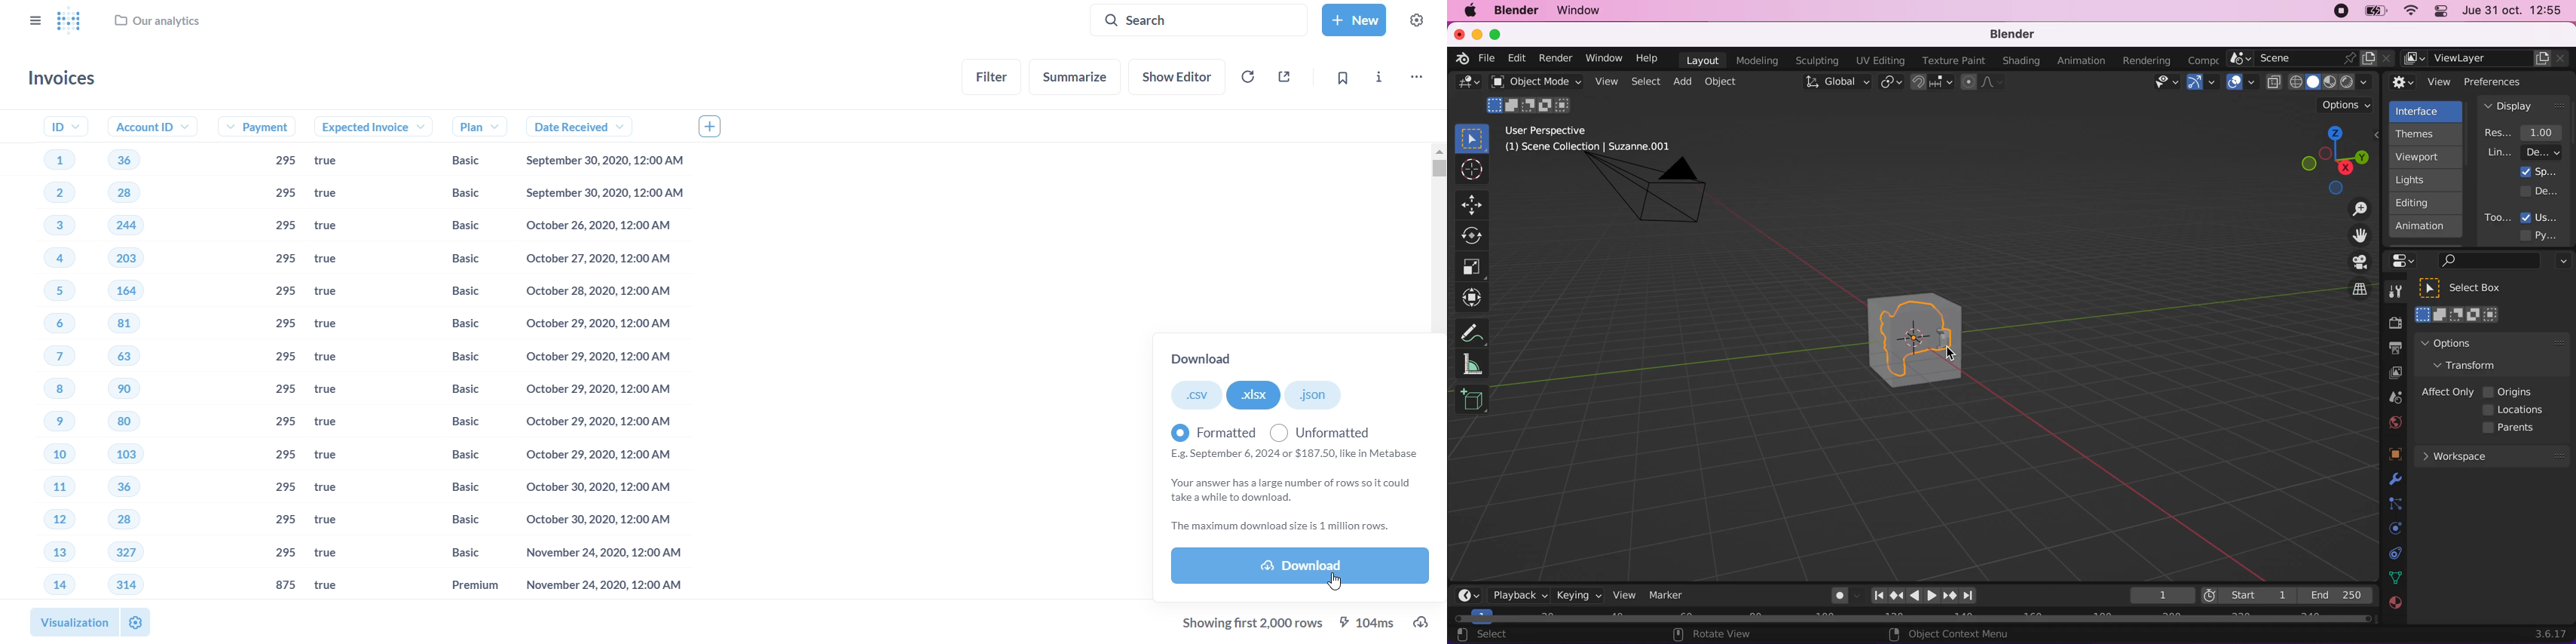  I want to click on 14, so click(48, 585).